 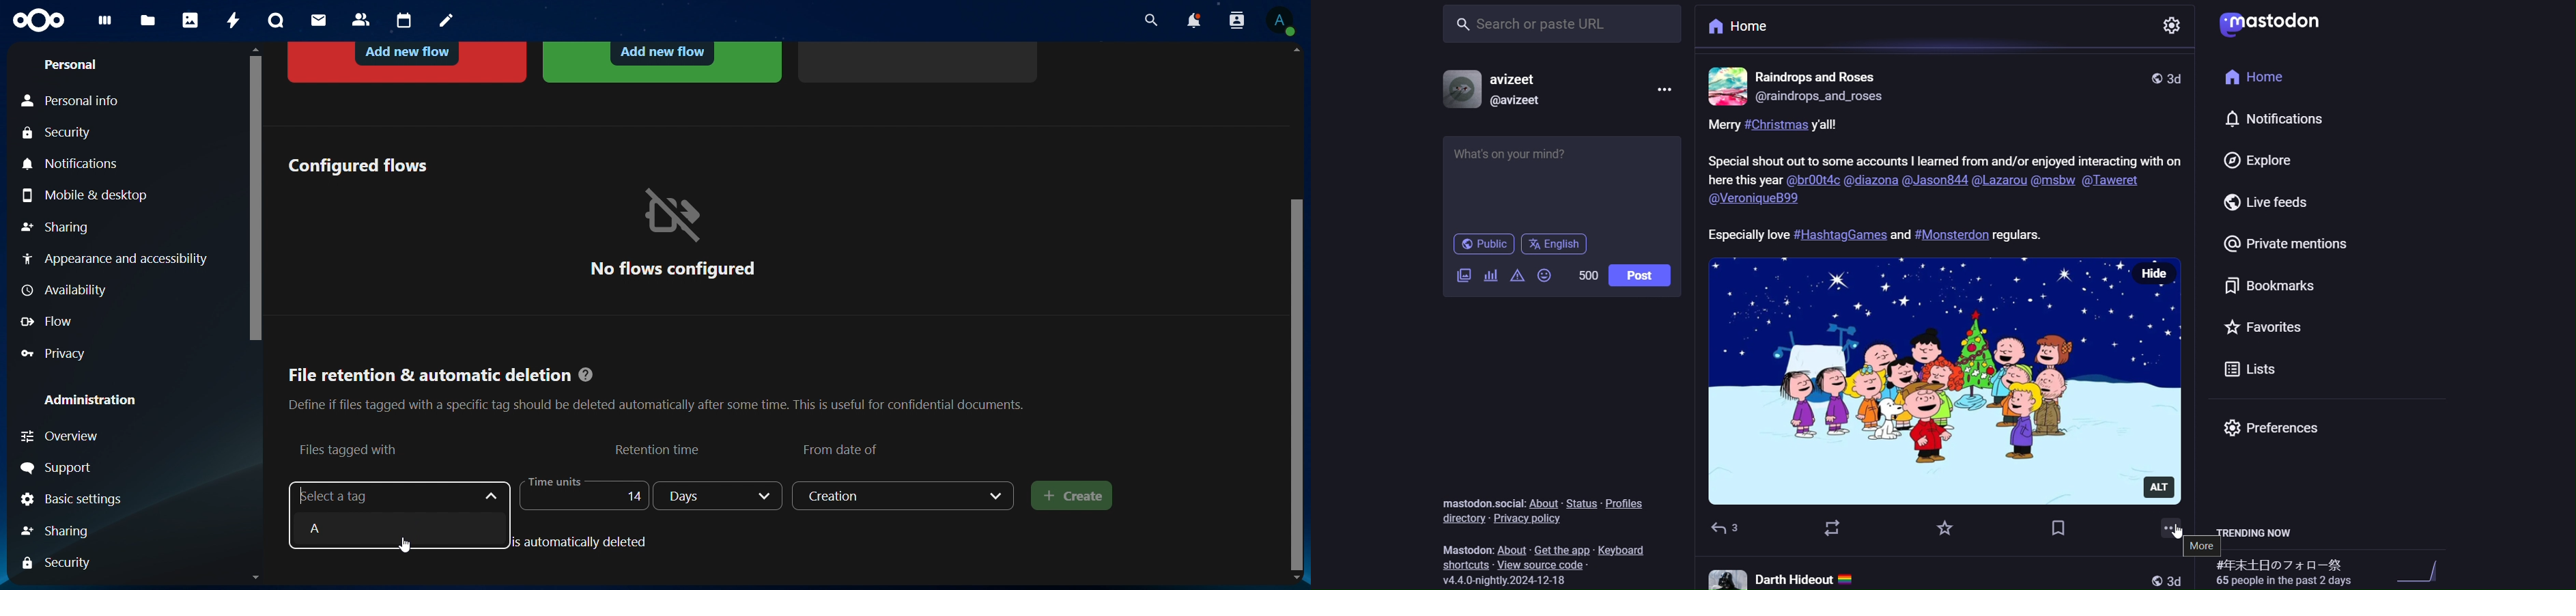 What do you see at coordinates (410, 546) in the screenshot?
I see `cursor` at bounding box center [410, 546].